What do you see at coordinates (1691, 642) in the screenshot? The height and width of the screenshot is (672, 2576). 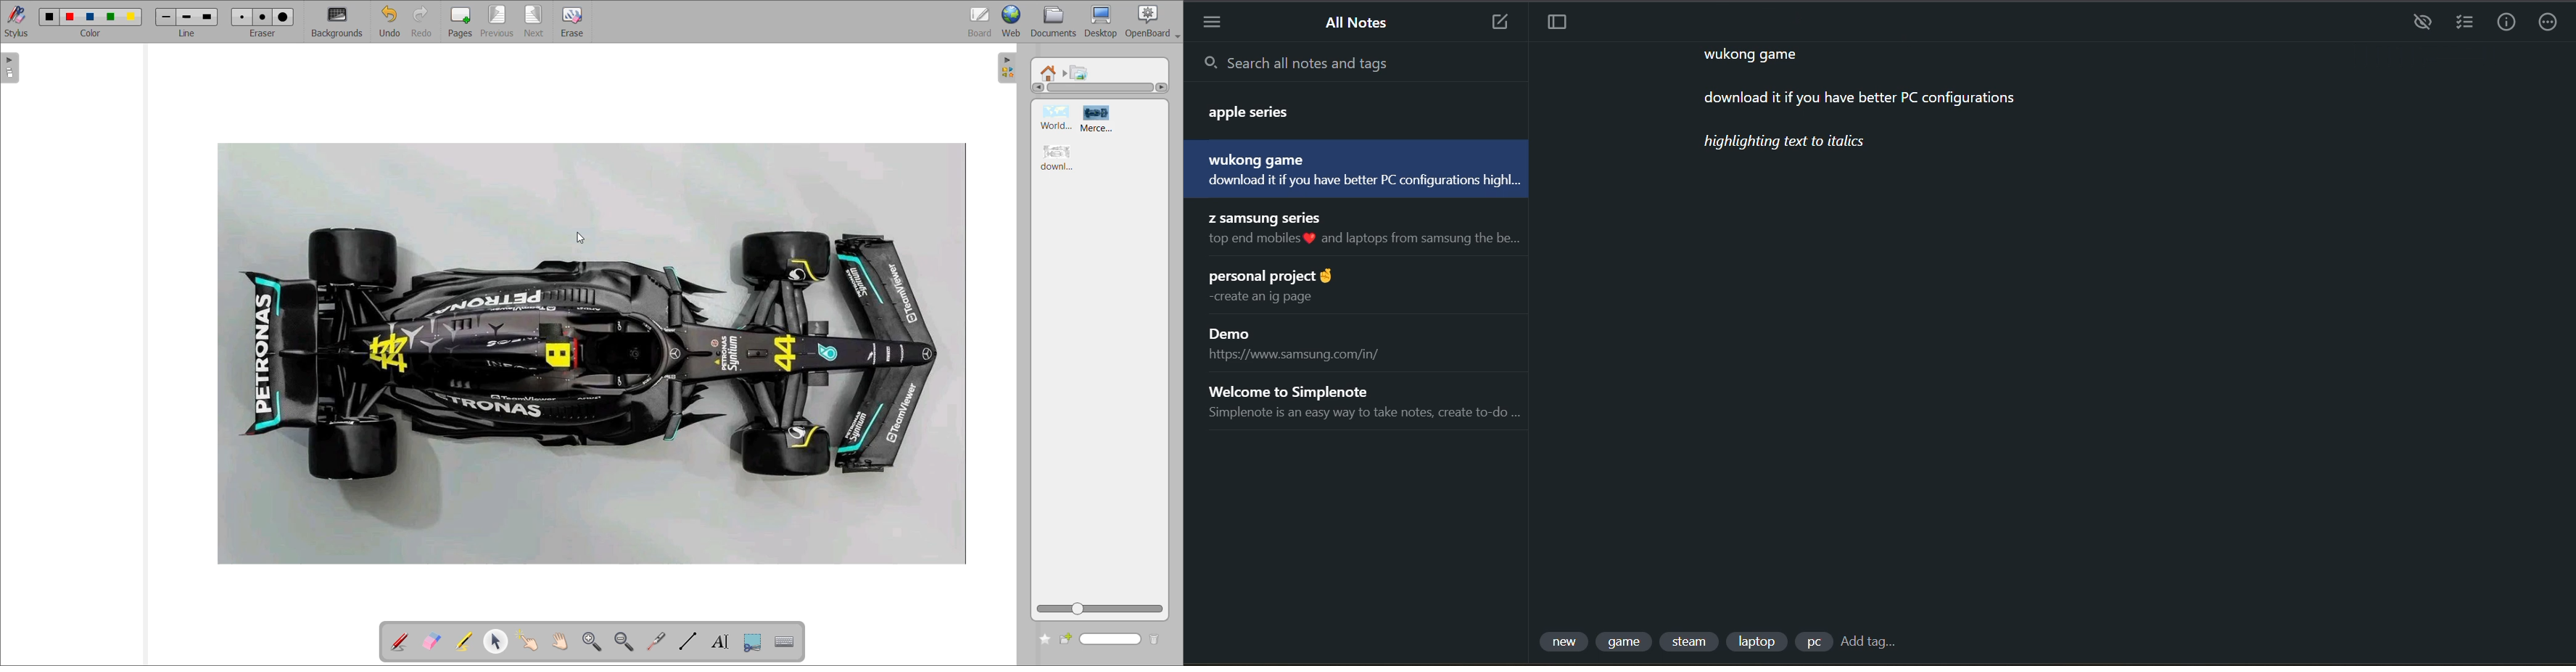 I see `tag 3` at bounding box center [1691, 642].